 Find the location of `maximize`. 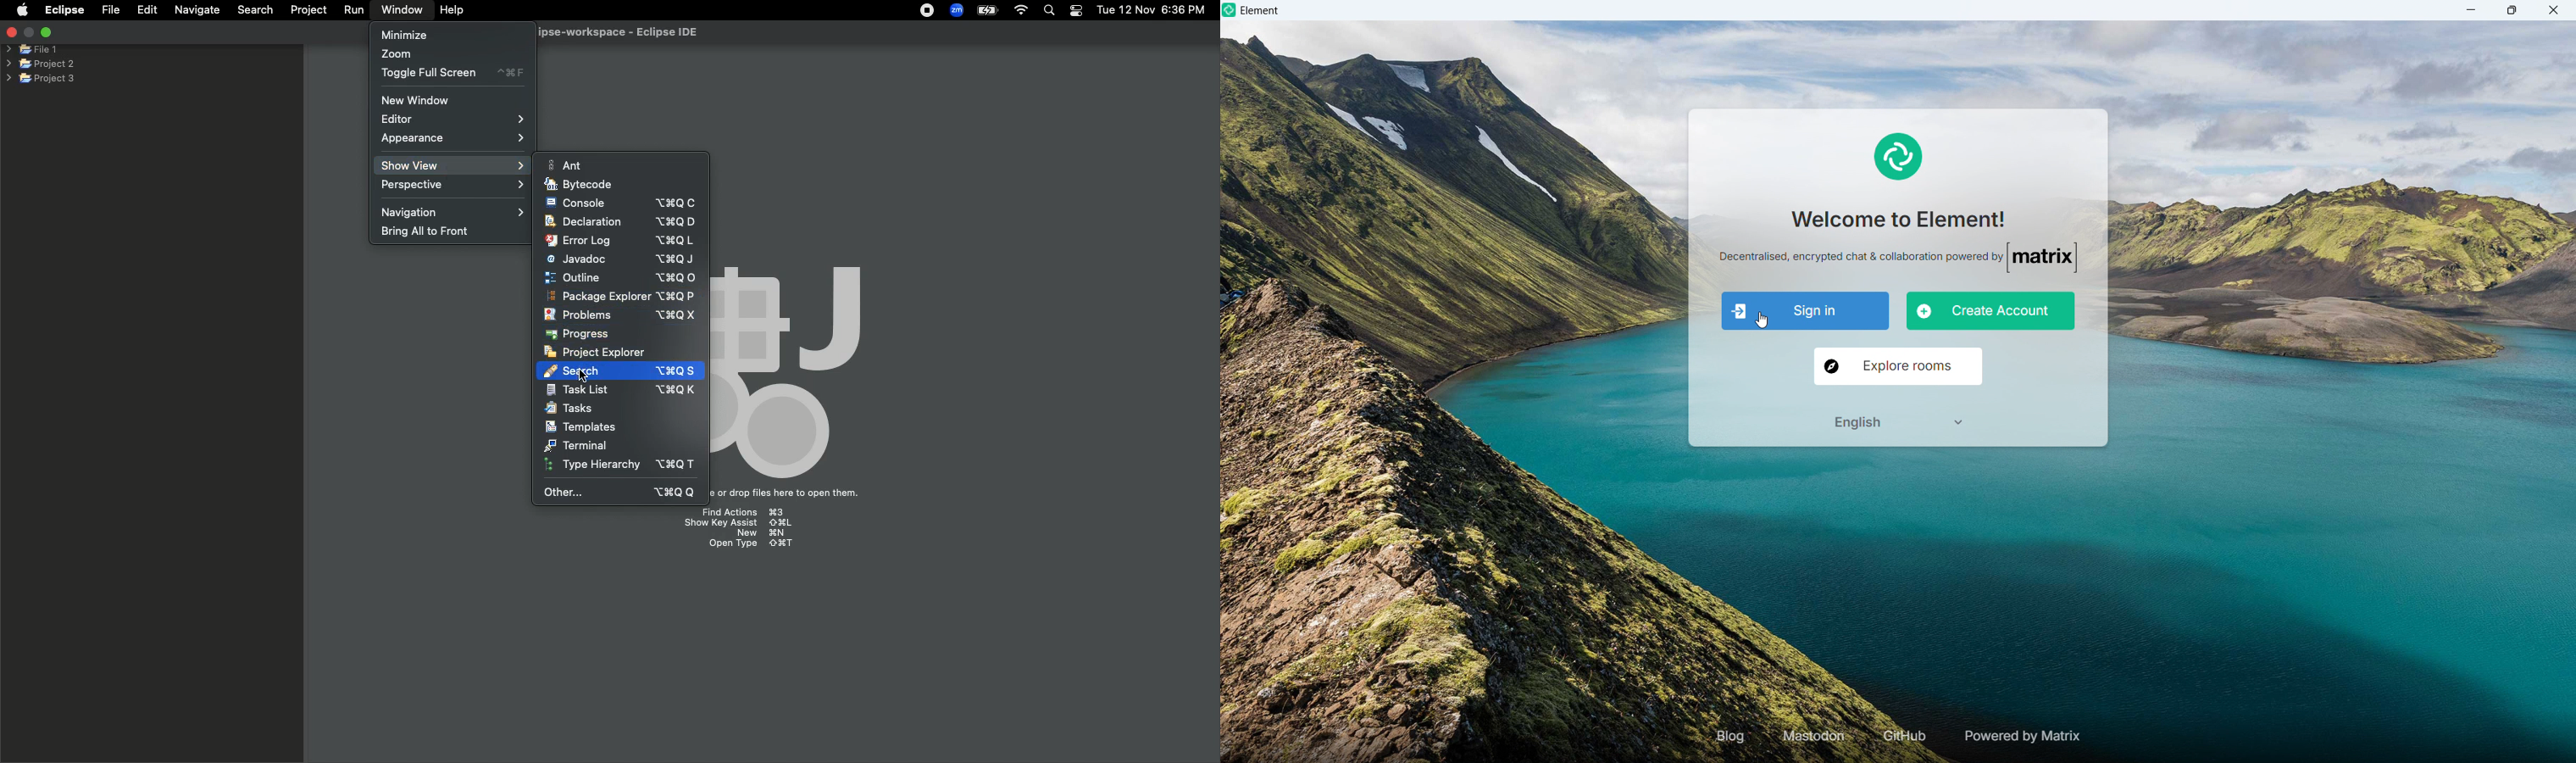

maximize is located at coordinates (2512, 10).